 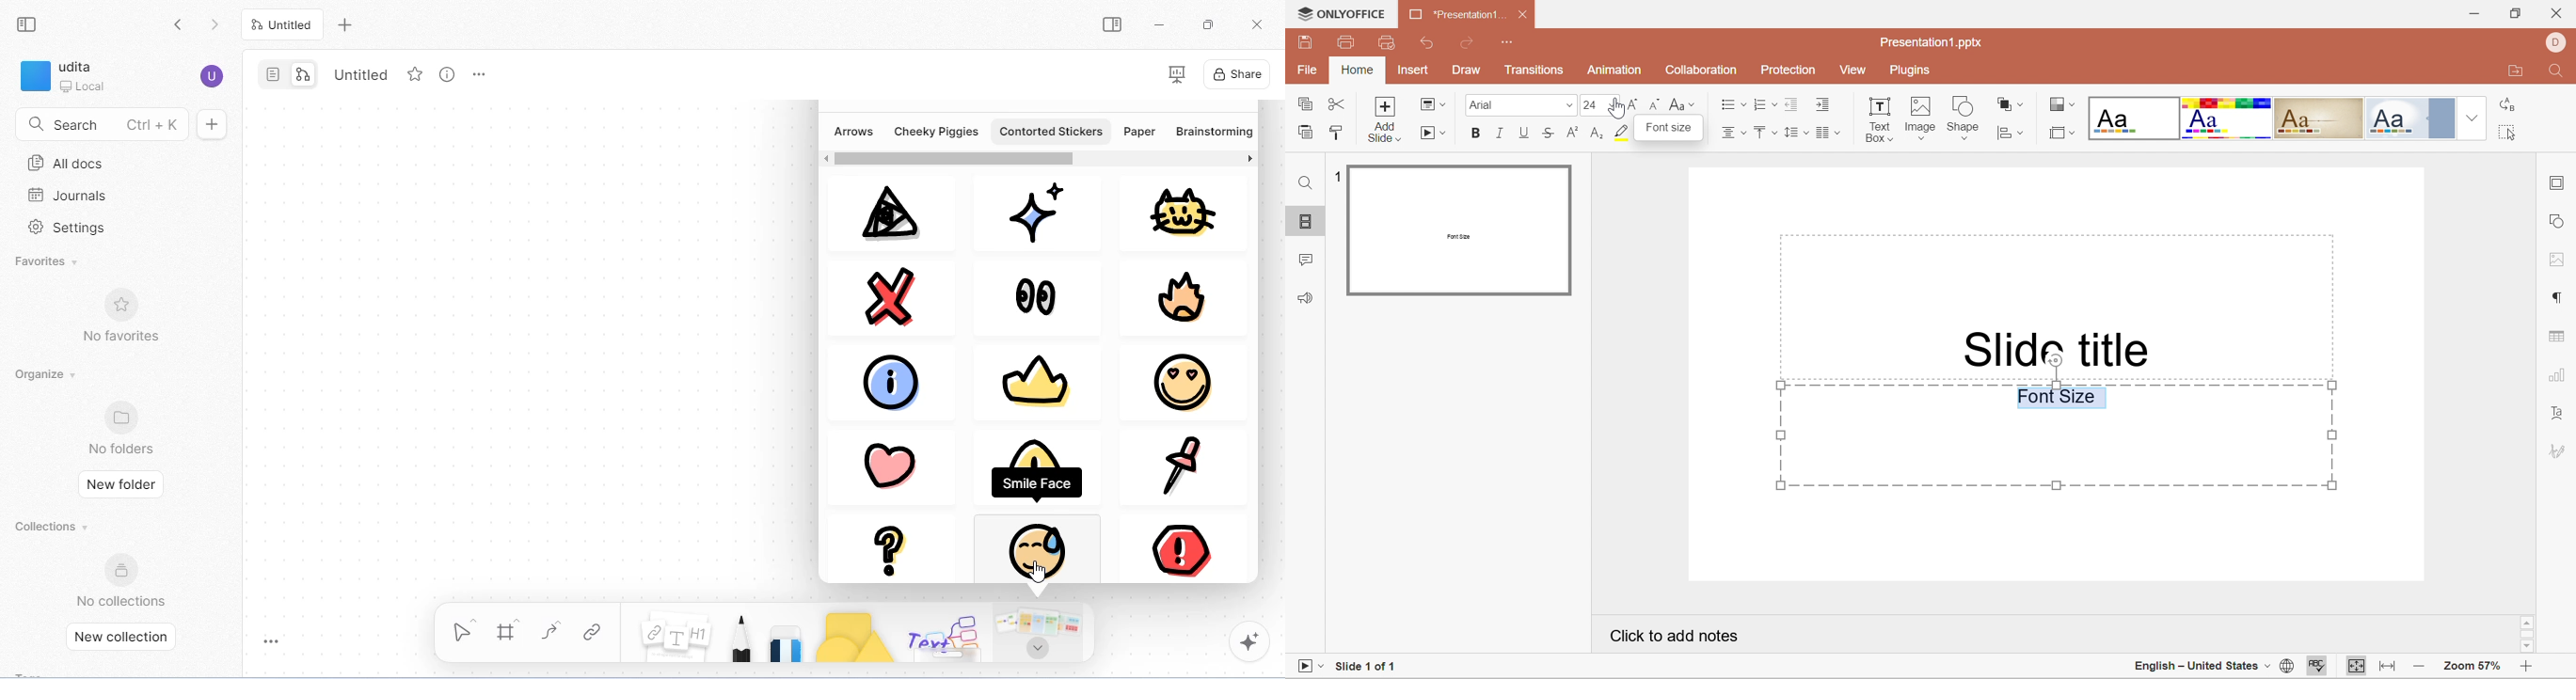 What do you see at coordinates (2527, 633) in the screenshot?
I see `Scroll Bar` at bounding box center [2527, 633].